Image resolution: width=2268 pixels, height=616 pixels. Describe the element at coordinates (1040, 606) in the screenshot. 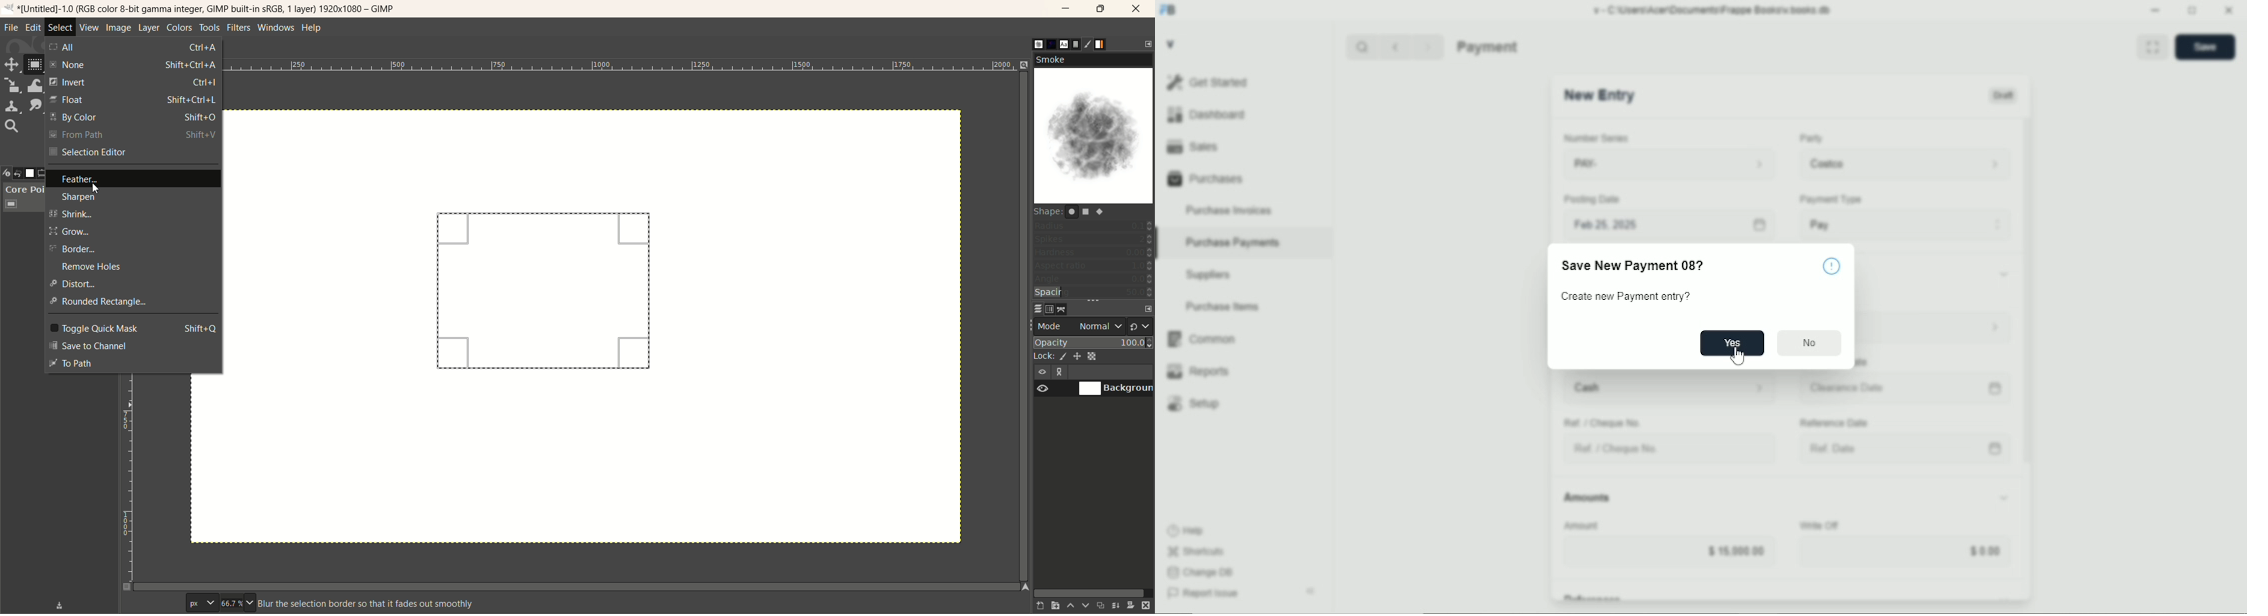

I see `create a new layer with last used values` at that location.